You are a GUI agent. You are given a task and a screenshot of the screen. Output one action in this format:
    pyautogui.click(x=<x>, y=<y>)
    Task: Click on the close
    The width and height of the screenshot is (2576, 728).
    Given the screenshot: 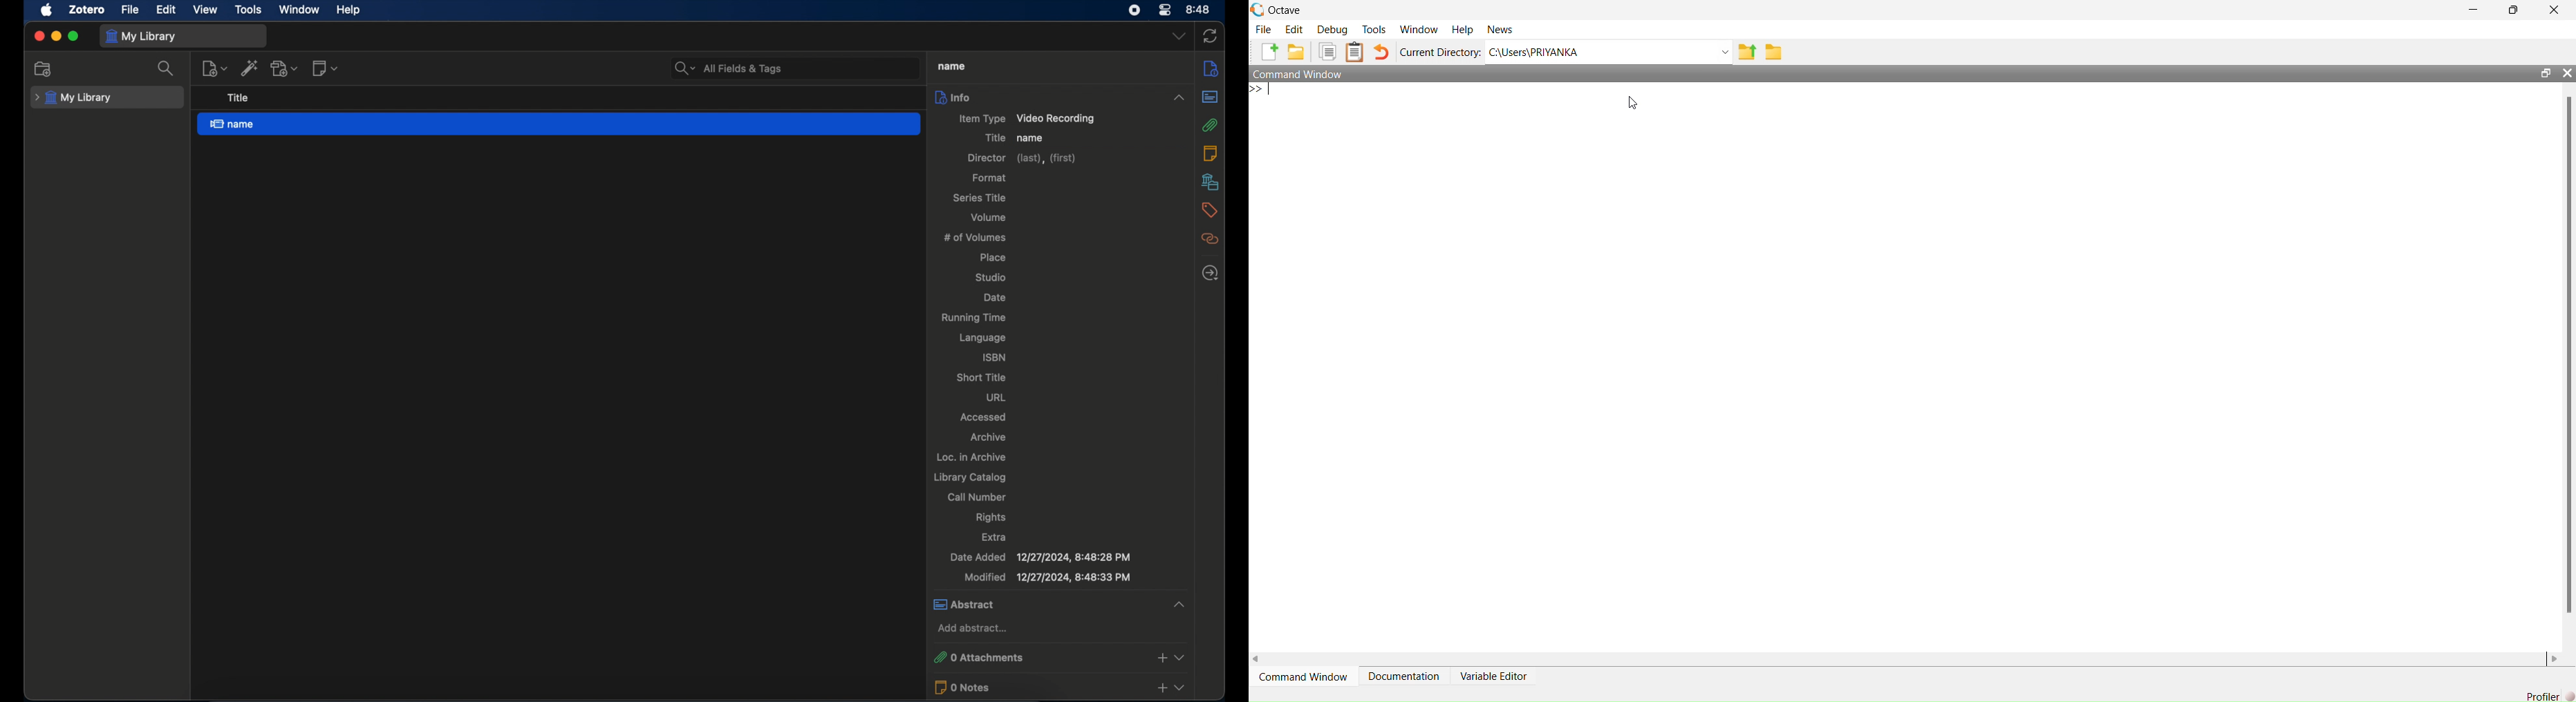 What is the action you would take?
    pyautogui.click(x=39, y=35)
    